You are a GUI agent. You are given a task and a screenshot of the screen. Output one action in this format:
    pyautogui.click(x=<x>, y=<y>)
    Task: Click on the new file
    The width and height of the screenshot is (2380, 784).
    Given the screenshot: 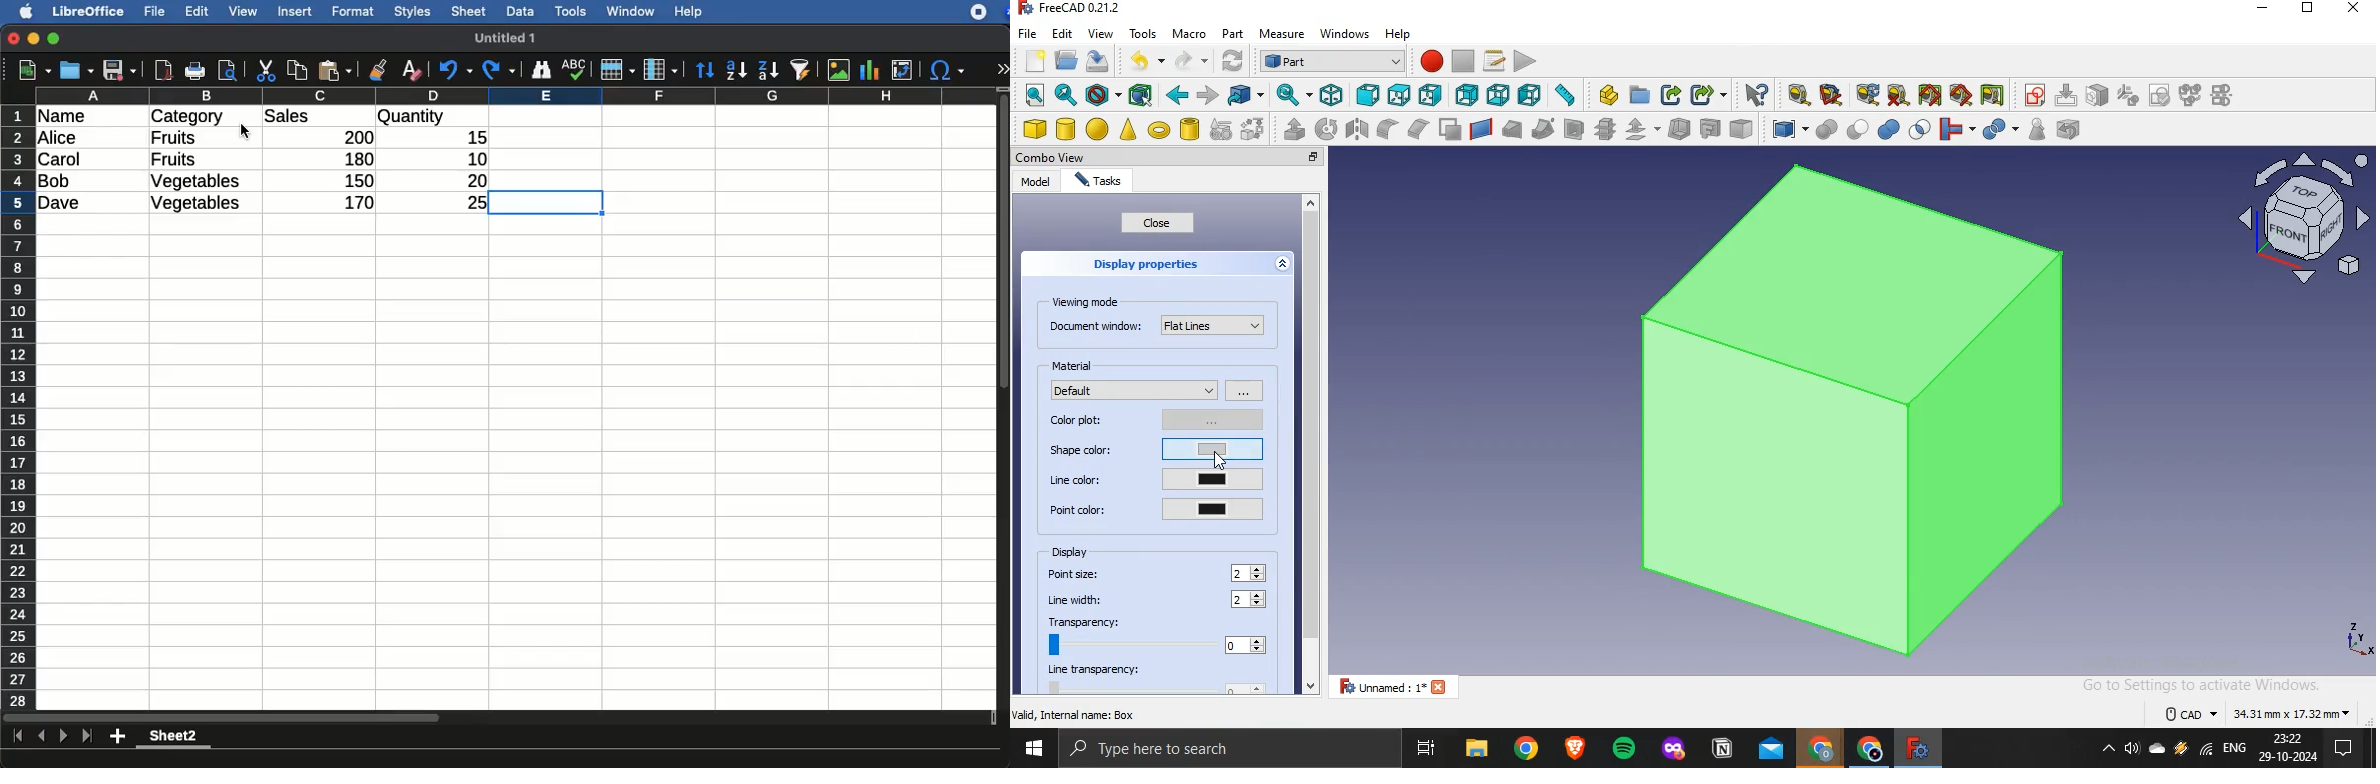 What is the action you would take?
    pyautogui.click(x=1034, y=58)
    